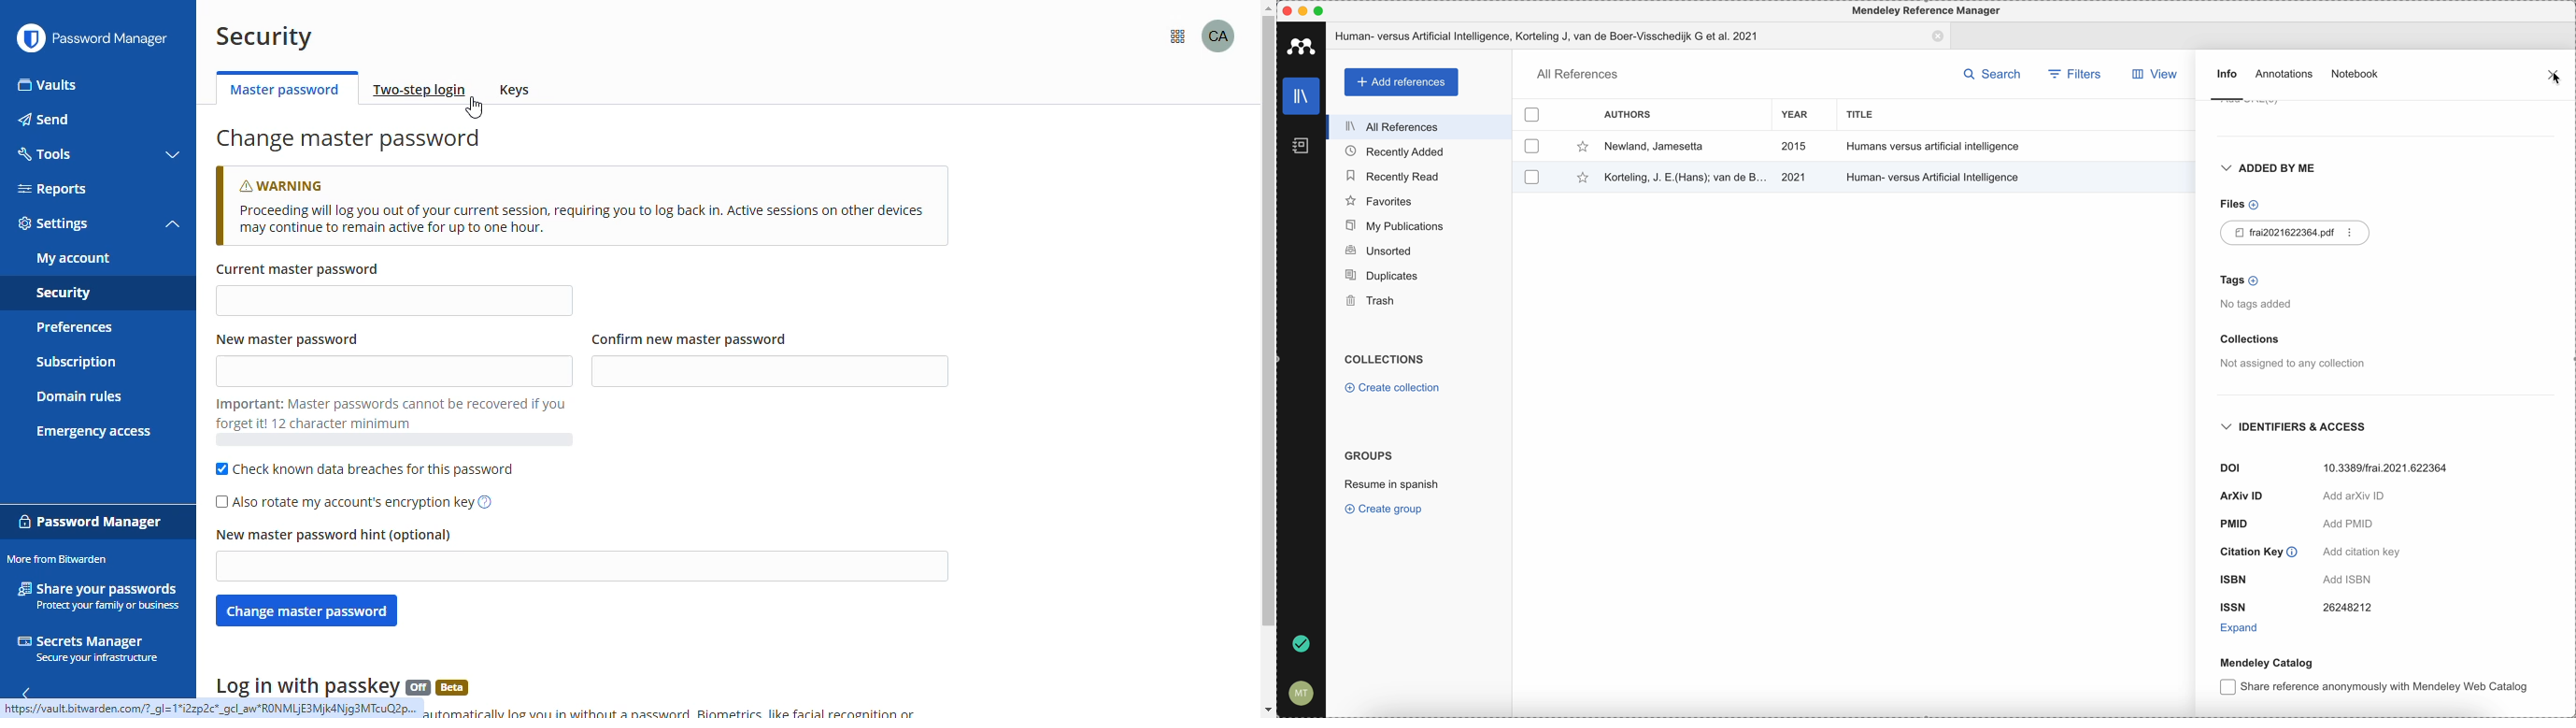  Describe the element at coordinates (1321, 11) in the screenshot. I see `maximize Mendeley` at that location.